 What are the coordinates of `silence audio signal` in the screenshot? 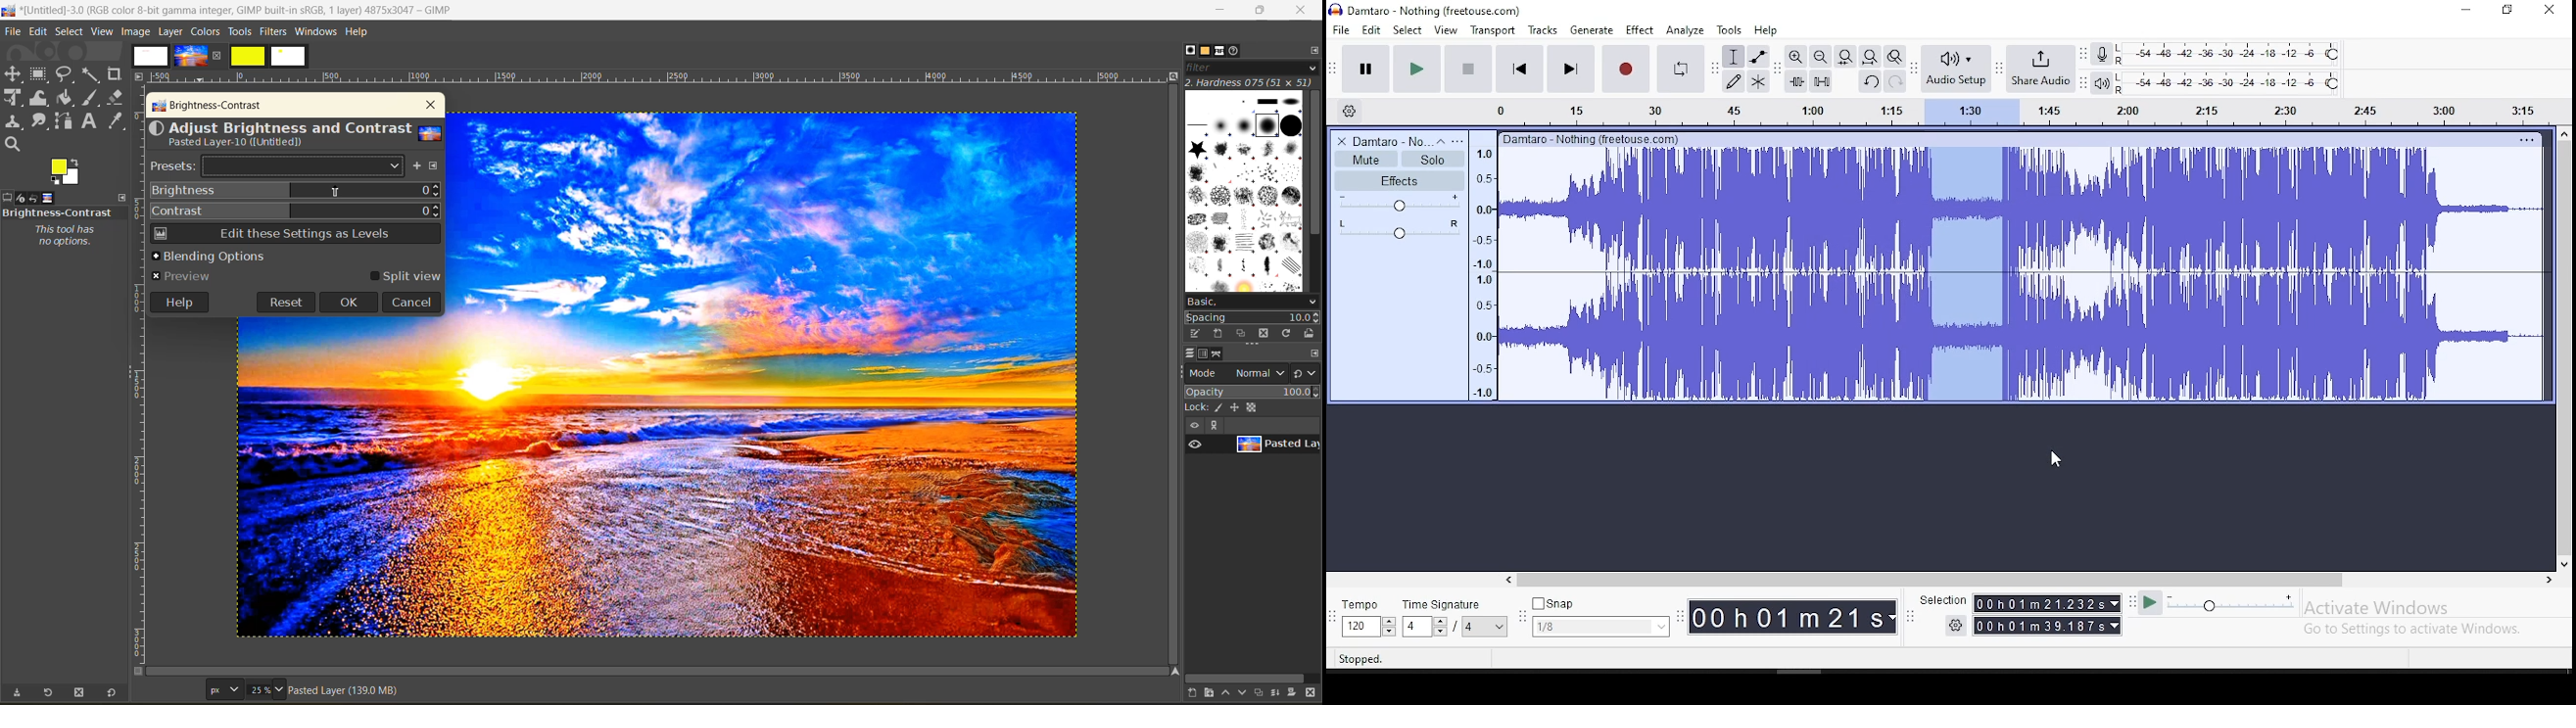 It's located at (1822, 81).